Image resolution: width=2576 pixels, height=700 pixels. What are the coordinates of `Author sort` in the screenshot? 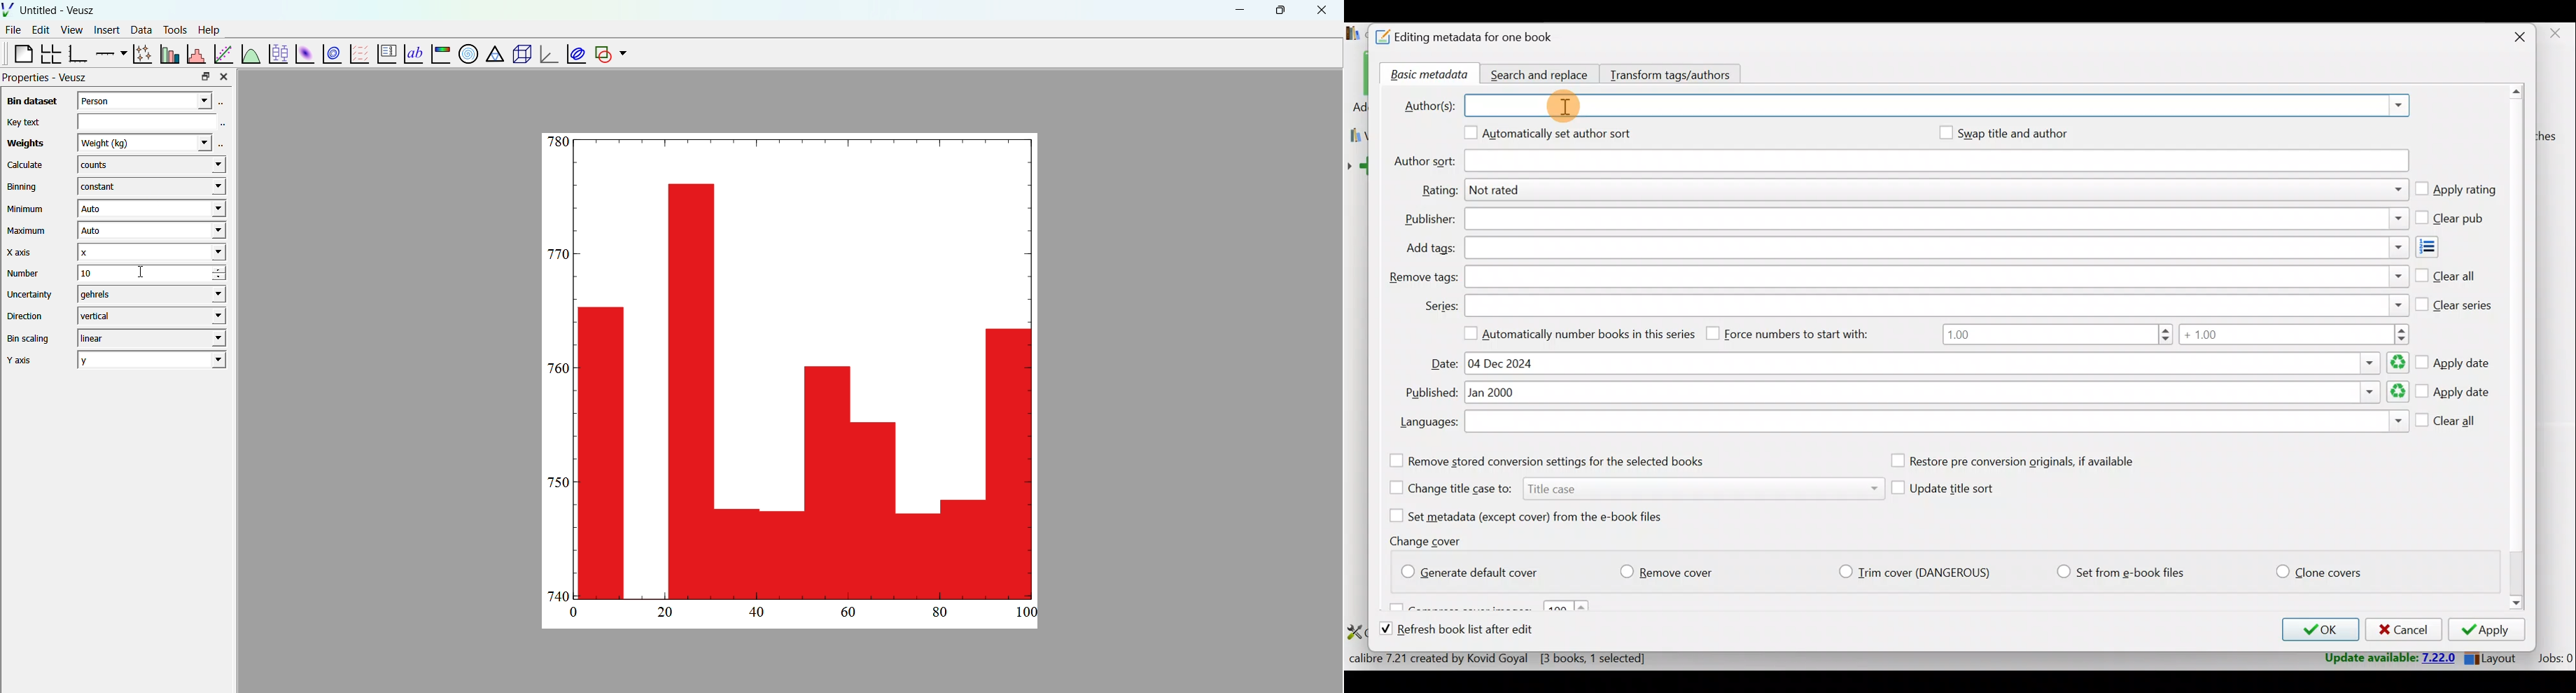 It's located at (1936, 162).